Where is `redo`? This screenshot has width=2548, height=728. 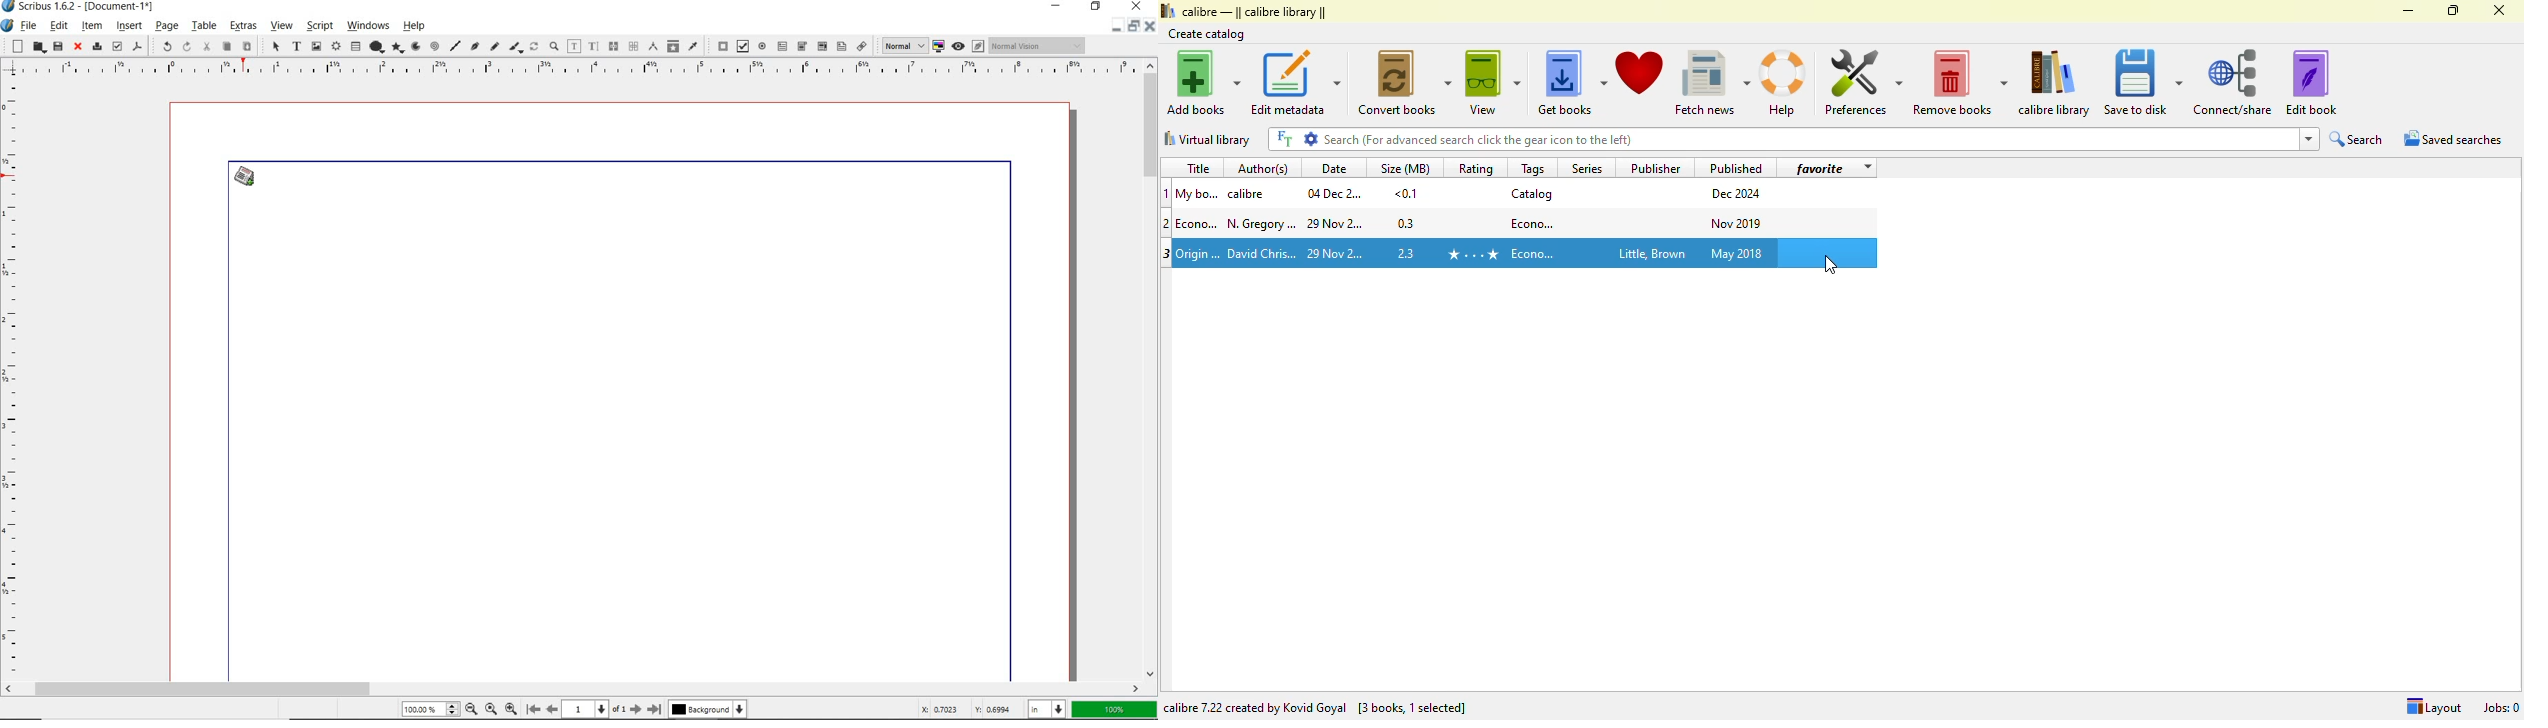
redo is located at coordinates (187, 46).